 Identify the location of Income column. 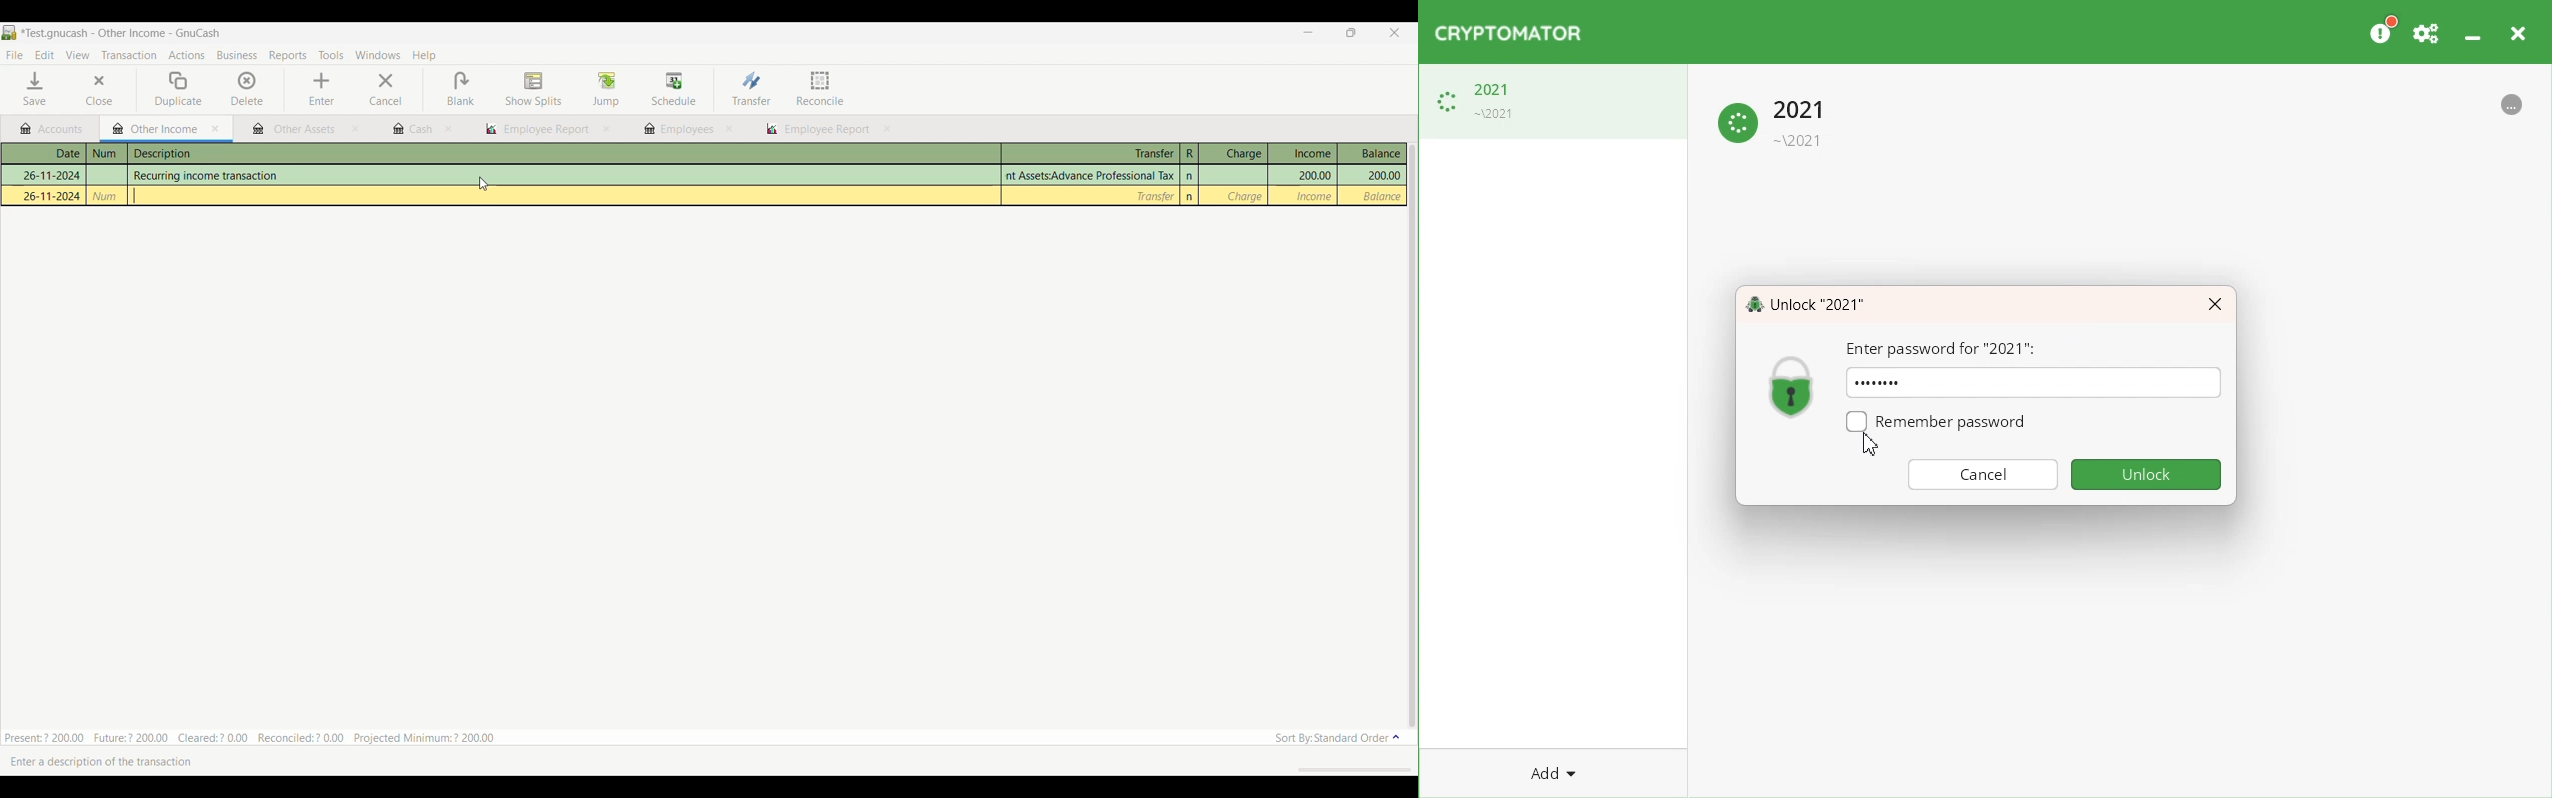
(1303, 153).